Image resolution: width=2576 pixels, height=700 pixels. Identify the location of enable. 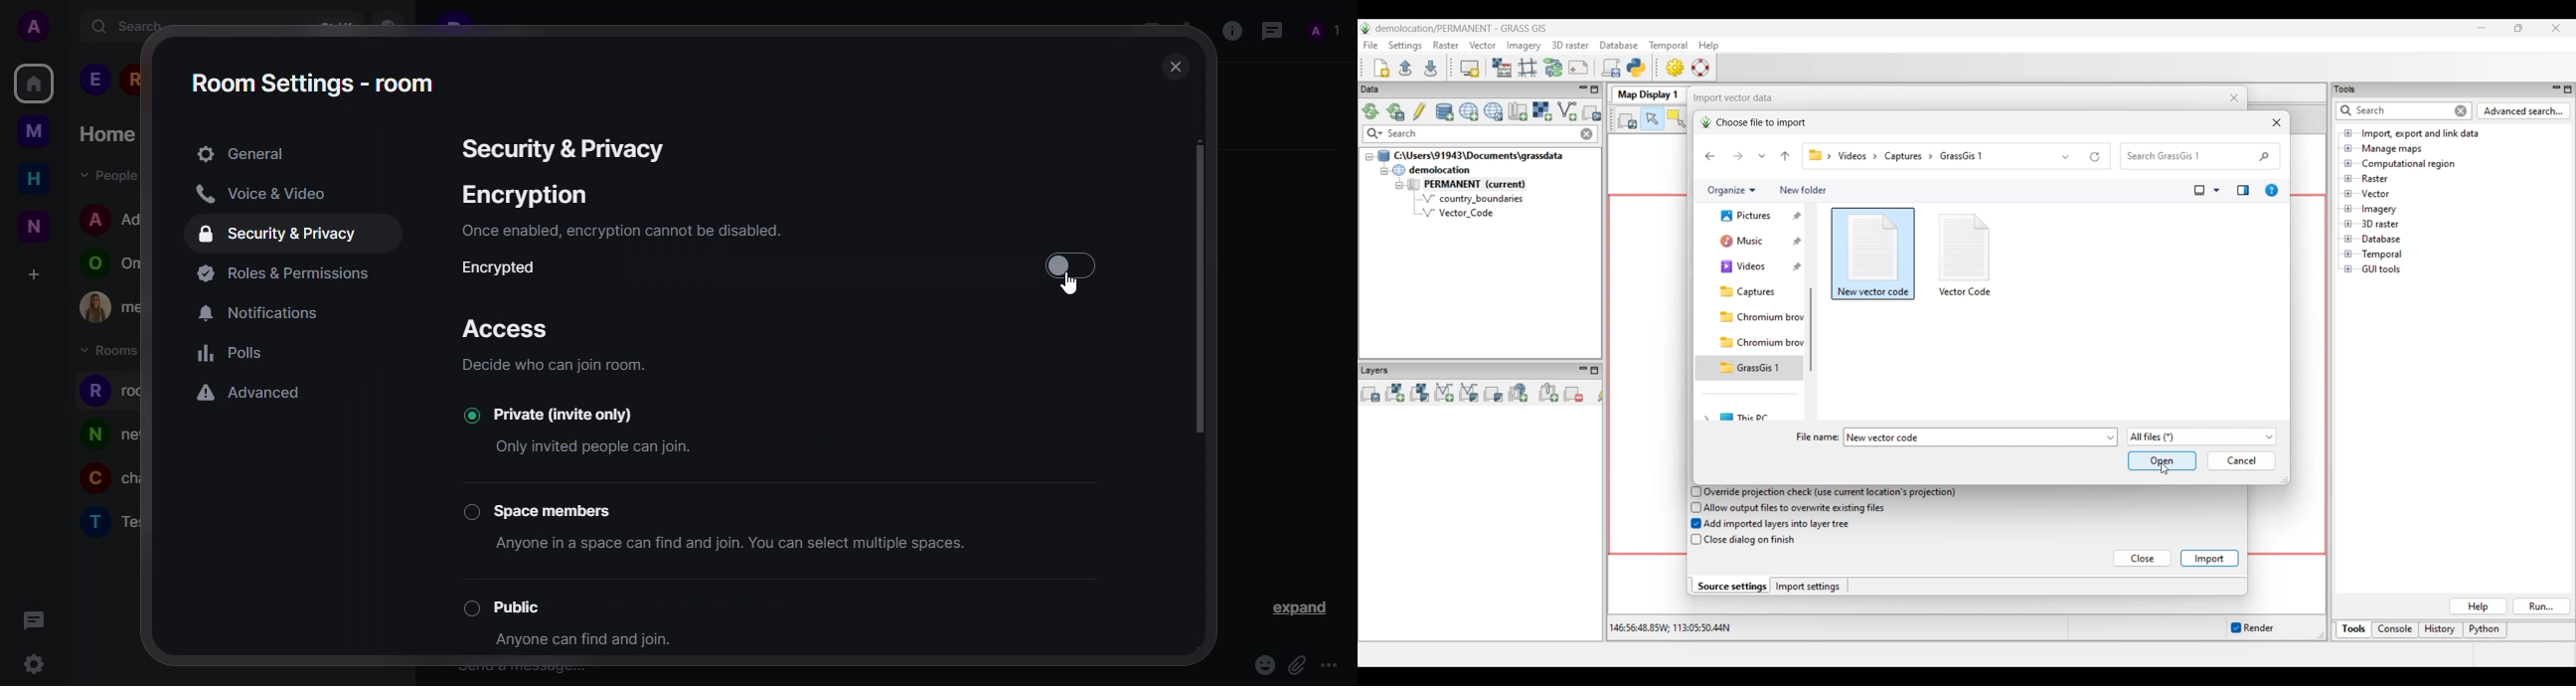
(1066, 266).